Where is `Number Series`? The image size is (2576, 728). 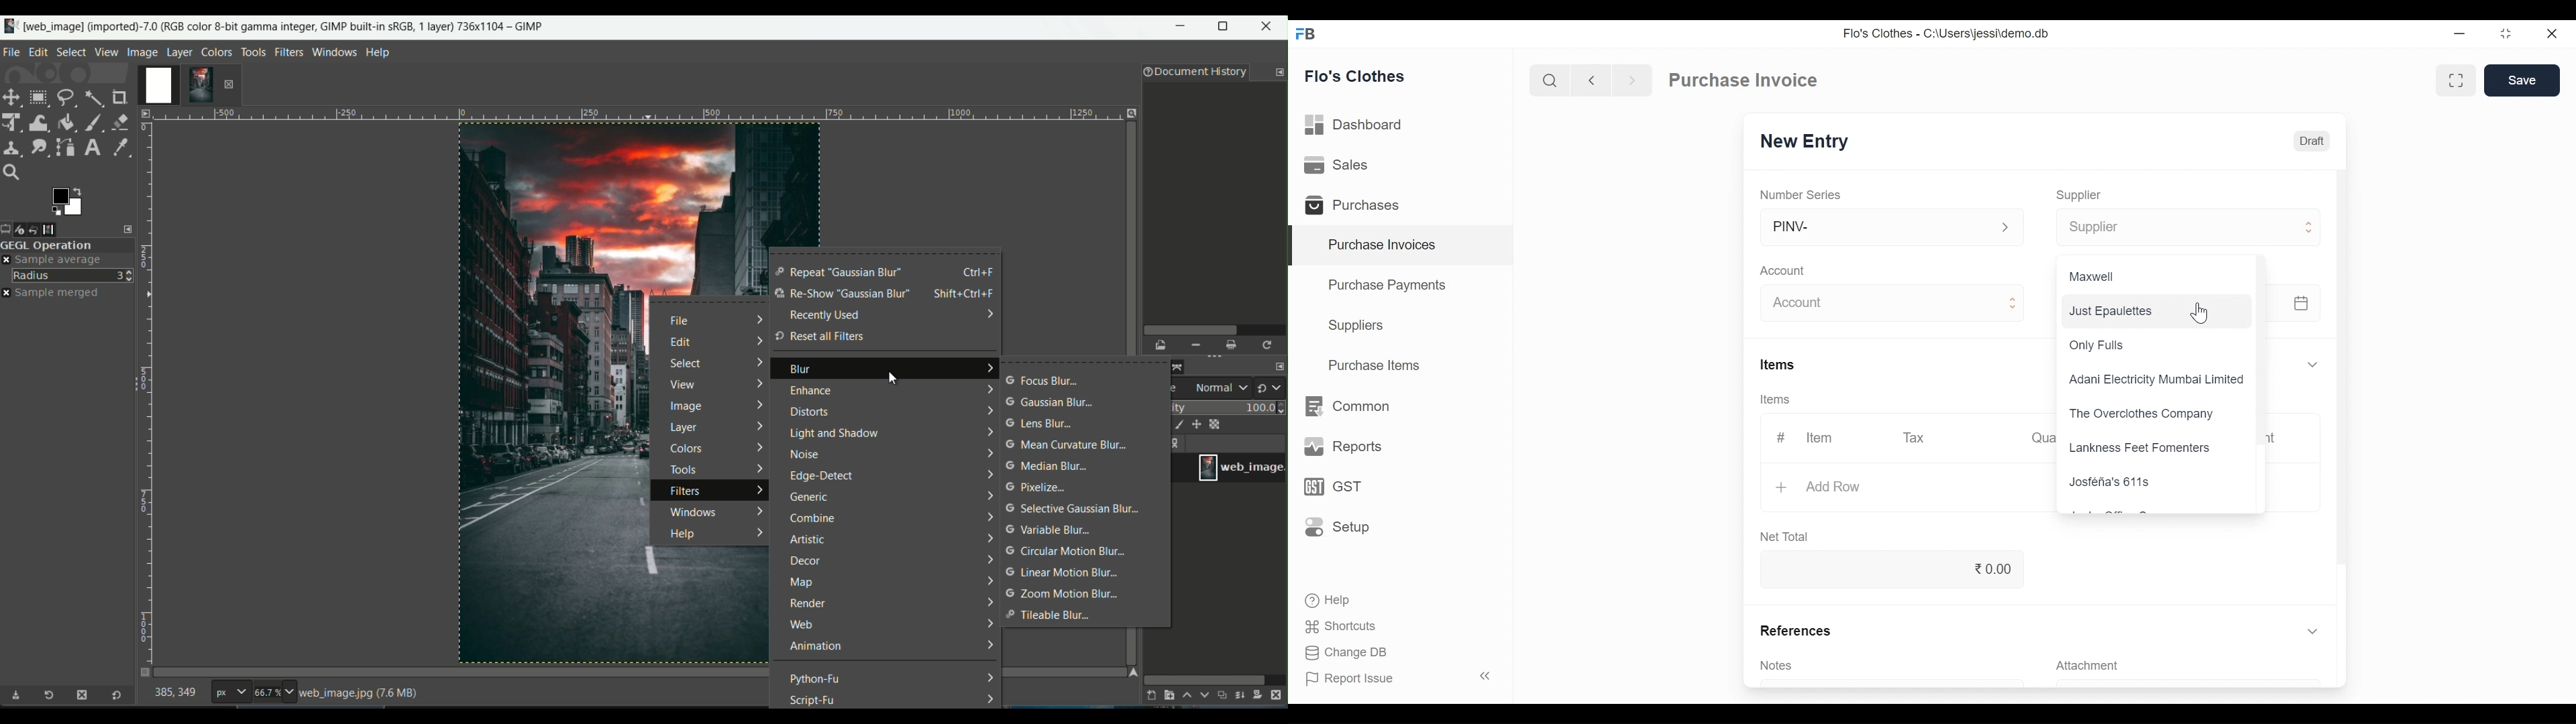
Number Series is located at coordinates (1801, 194).